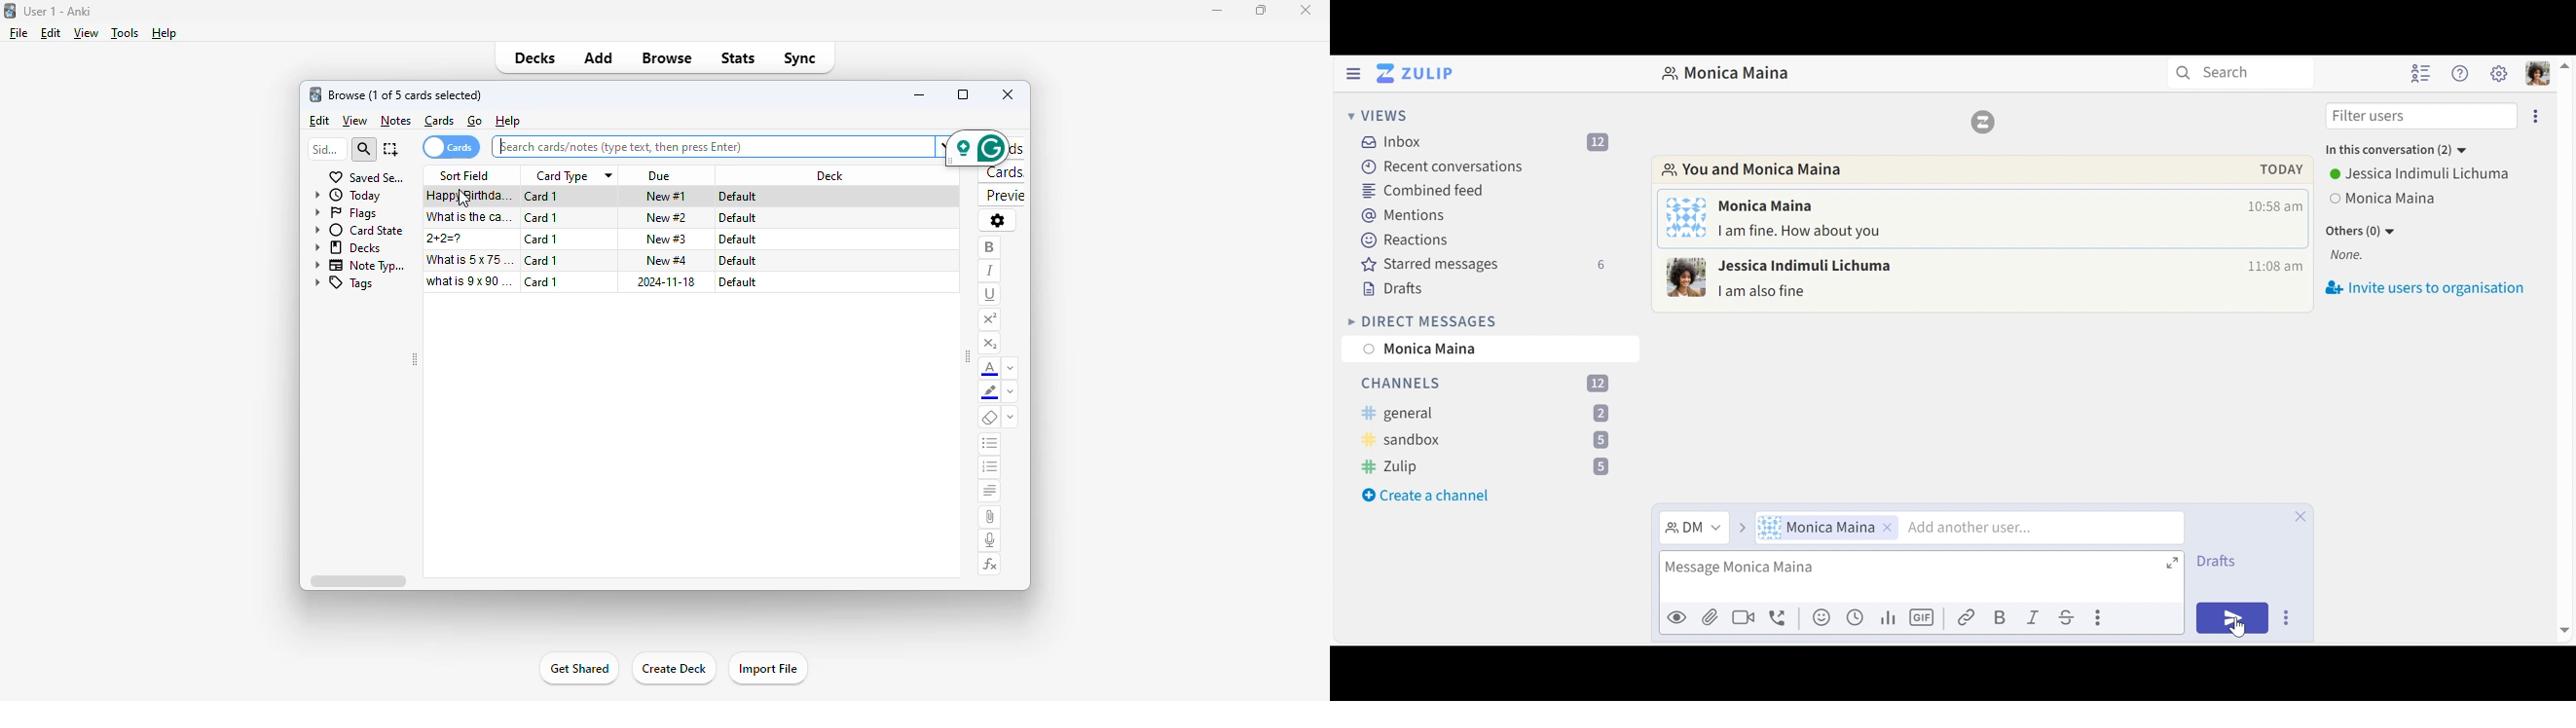 This screenshot has width=2576, height=728. What do you see at coordinates (391, 149) in the screenshot?
I see `select` at bounding box center [391, 149].